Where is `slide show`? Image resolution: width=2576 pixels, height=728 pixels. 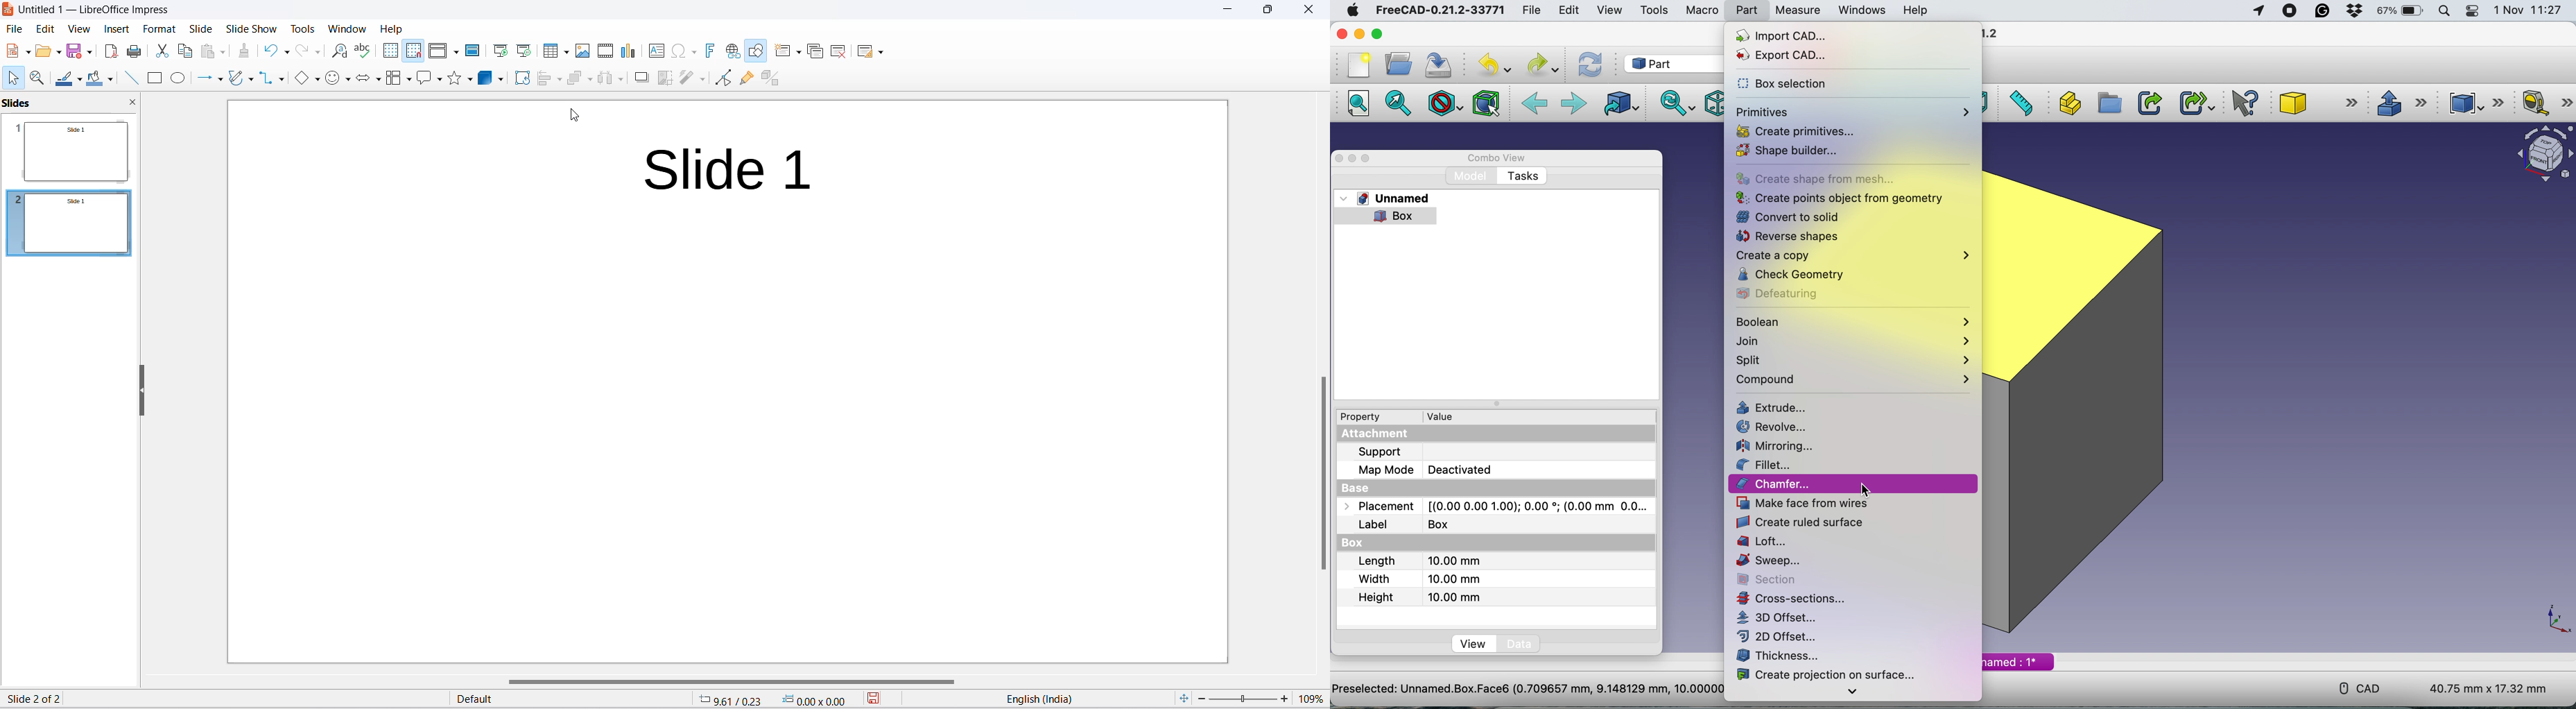
slide show is located at coordinates (250, 28).